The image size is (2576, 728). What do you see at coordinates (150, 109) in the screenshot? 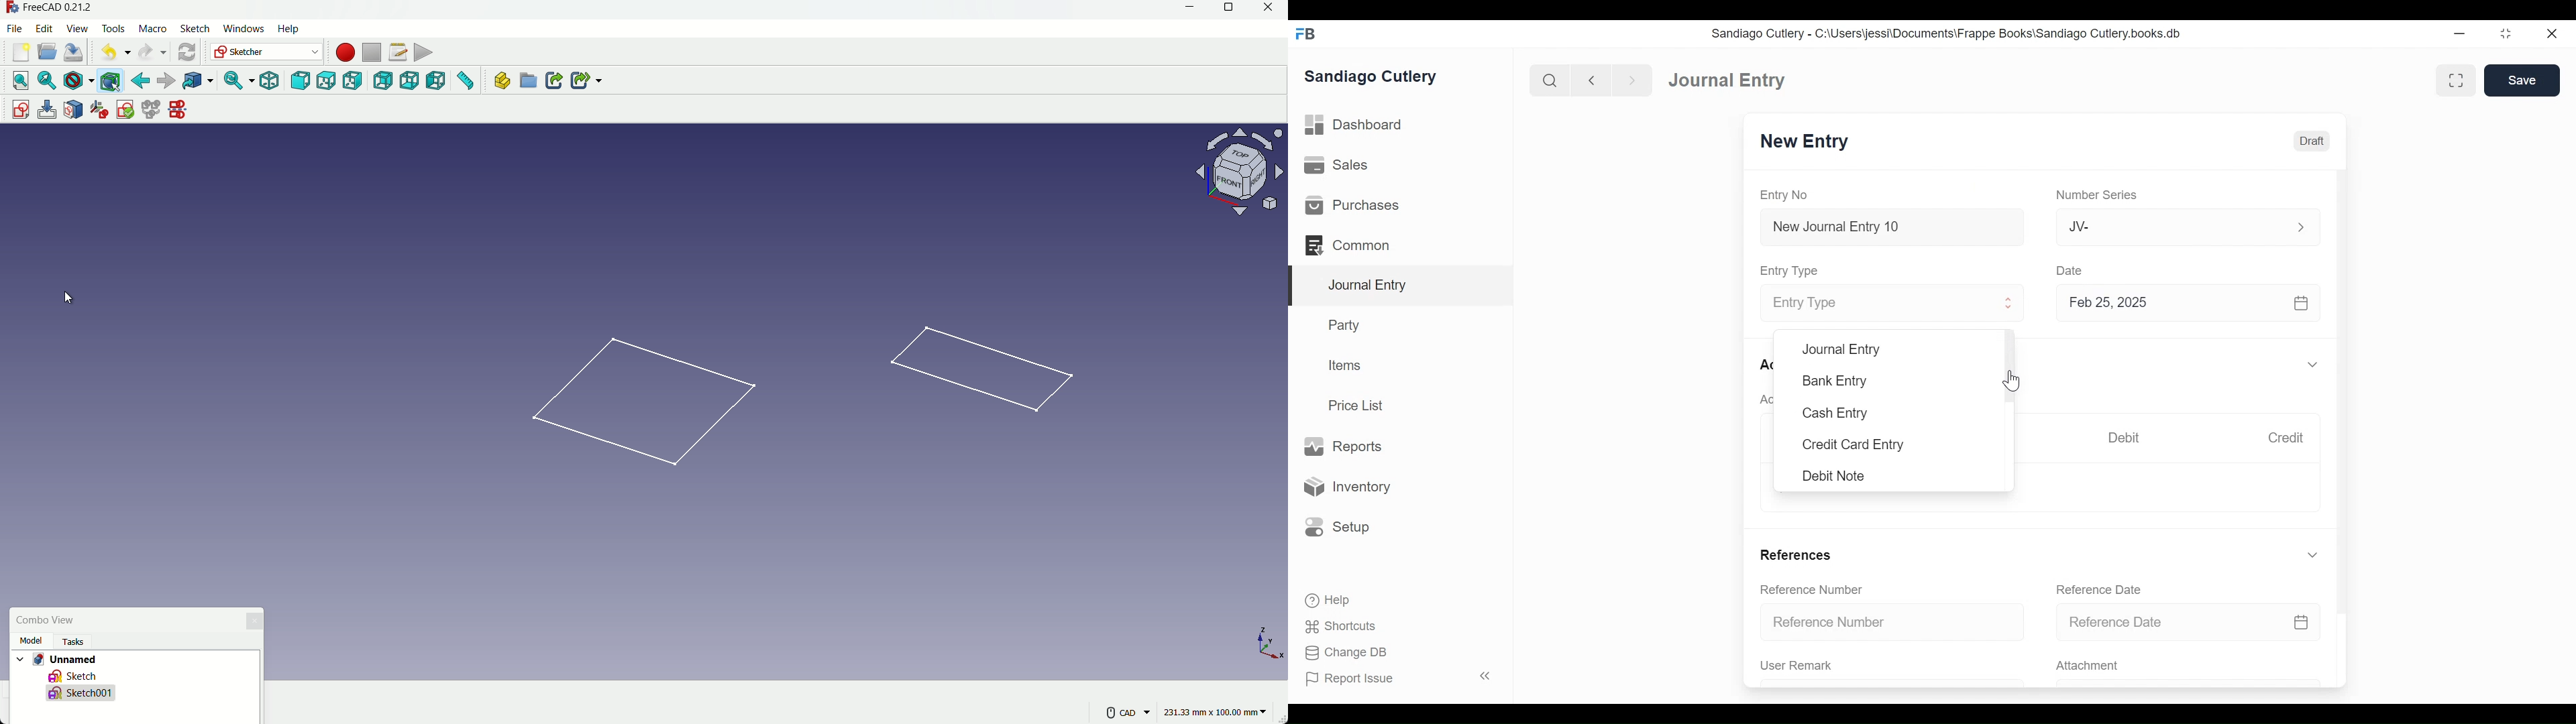
I see `merge sketches` at bounding box center [150, 109].